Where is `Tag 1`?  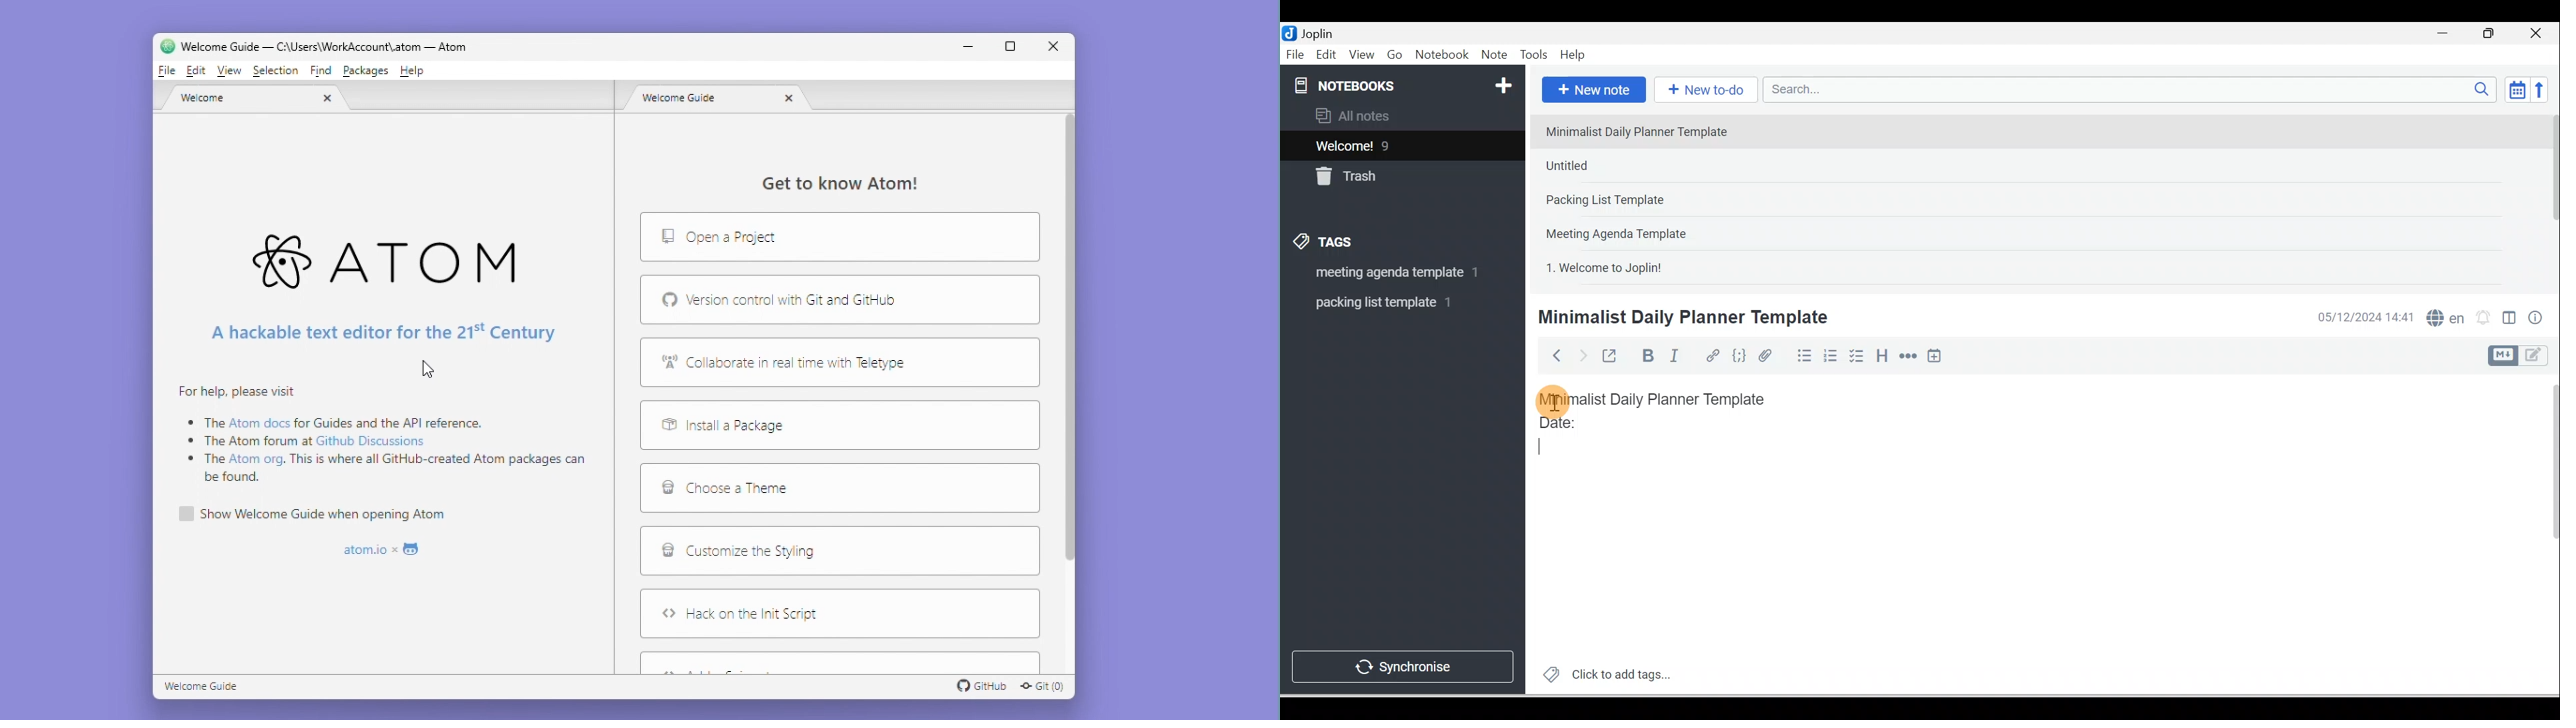
Tag 1 is located at coordinates (1385, 273).